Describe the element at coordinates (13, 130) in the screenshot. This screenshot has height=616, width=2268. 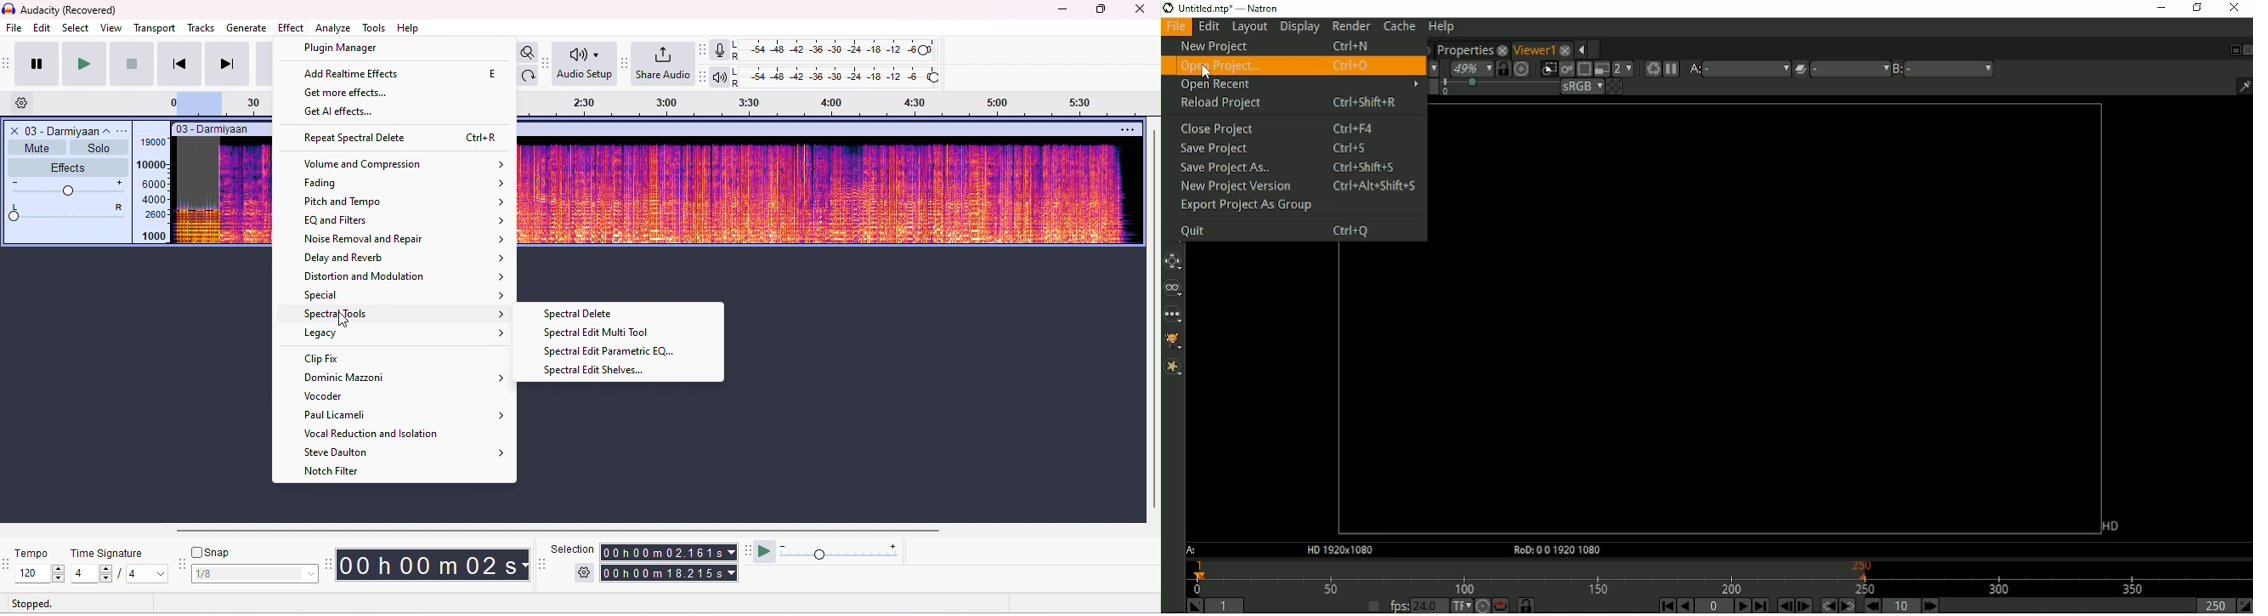
I see `close track` at that location.